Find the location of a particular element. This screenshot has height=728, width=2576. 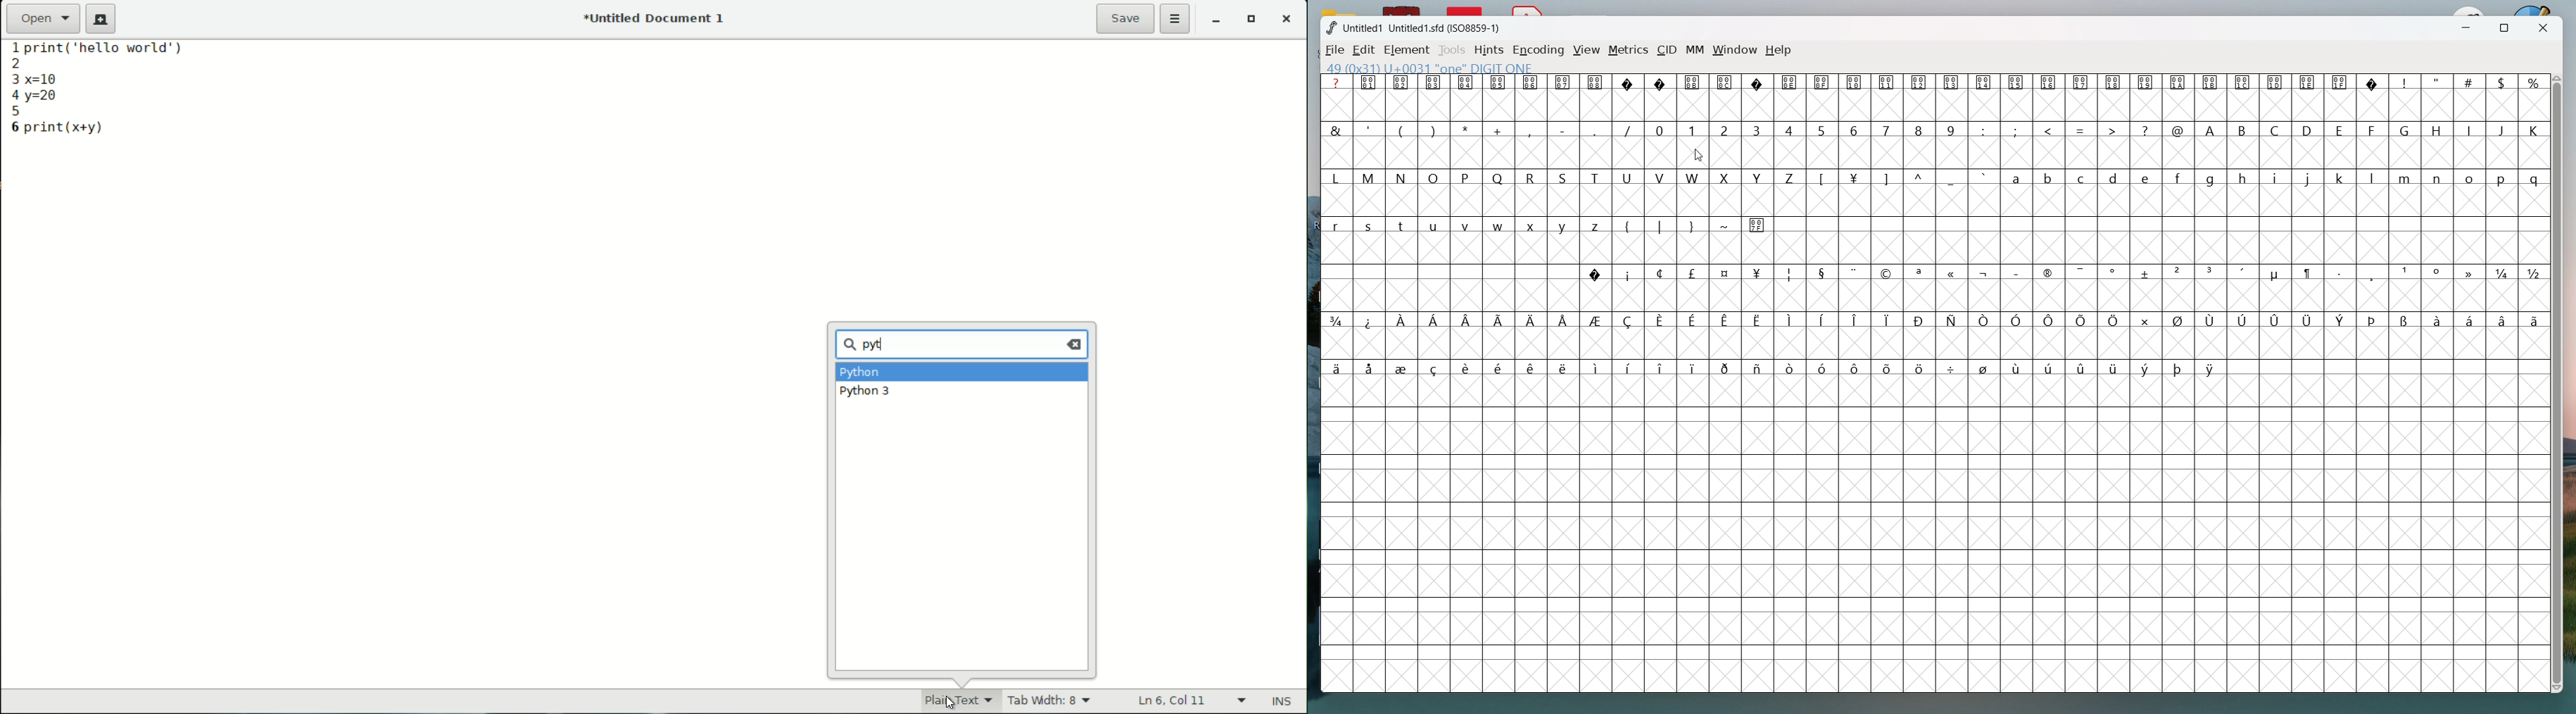

symbol is located at coordinates (1727, 272).